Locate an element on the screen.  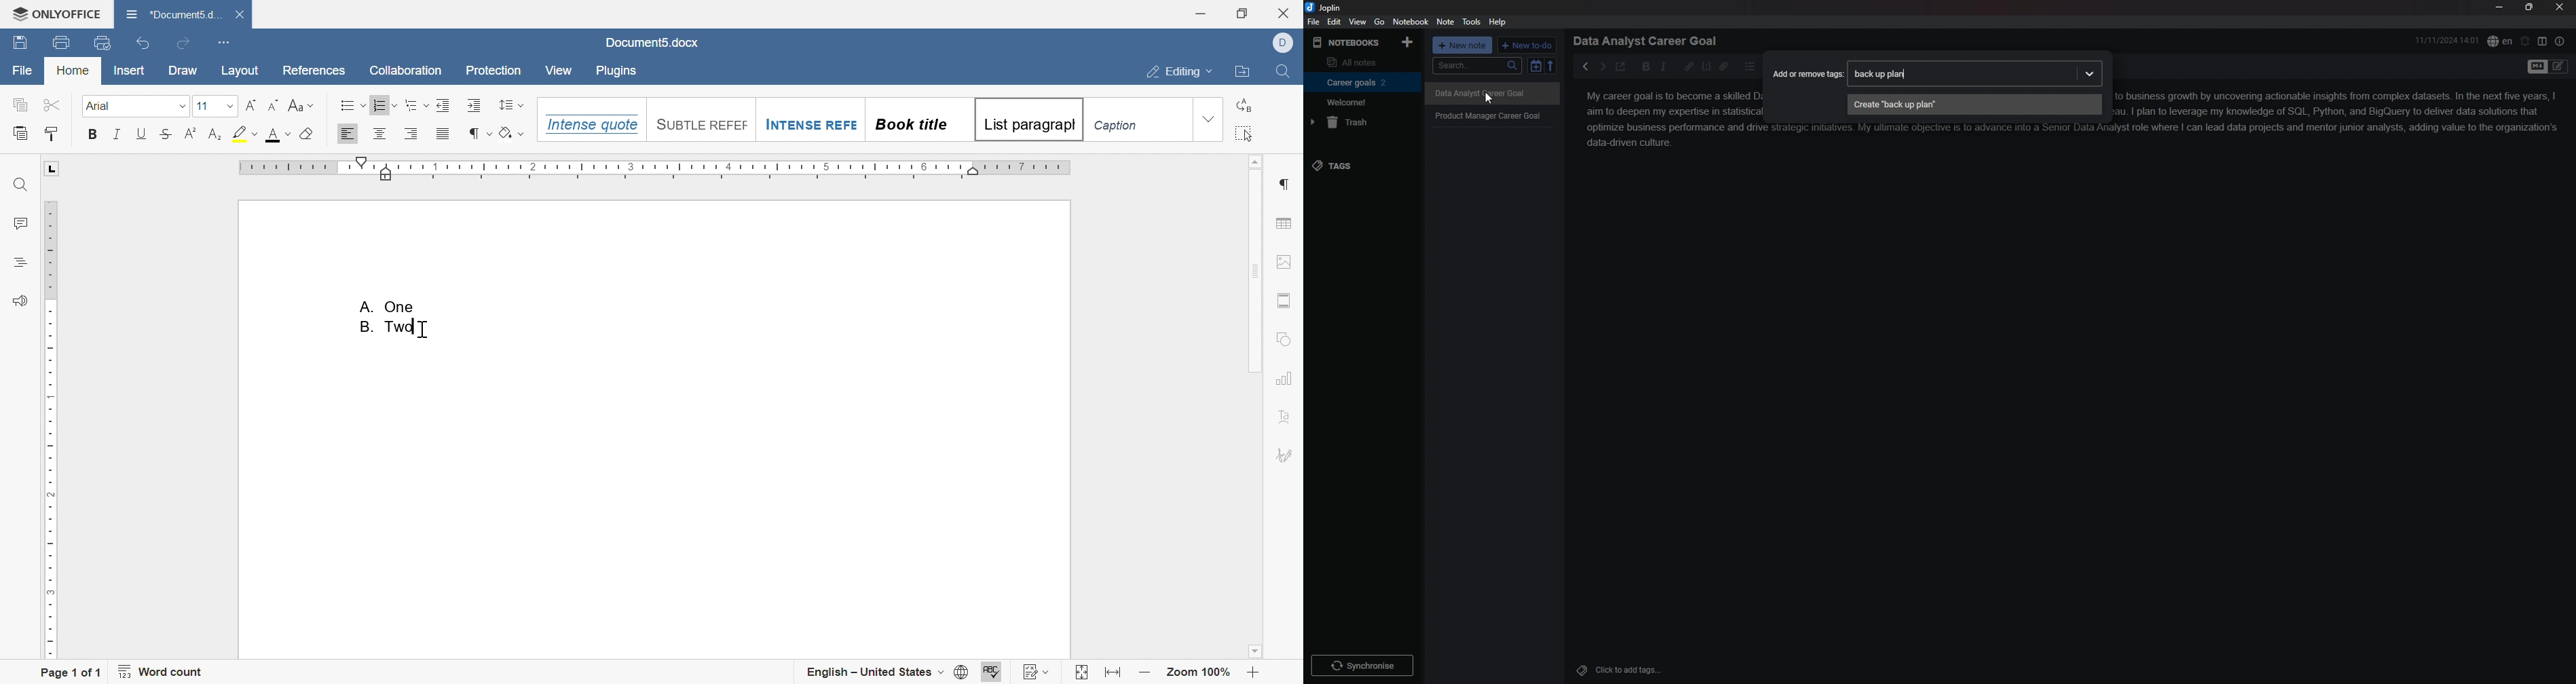
trash is located at coordinates (1360, 122).